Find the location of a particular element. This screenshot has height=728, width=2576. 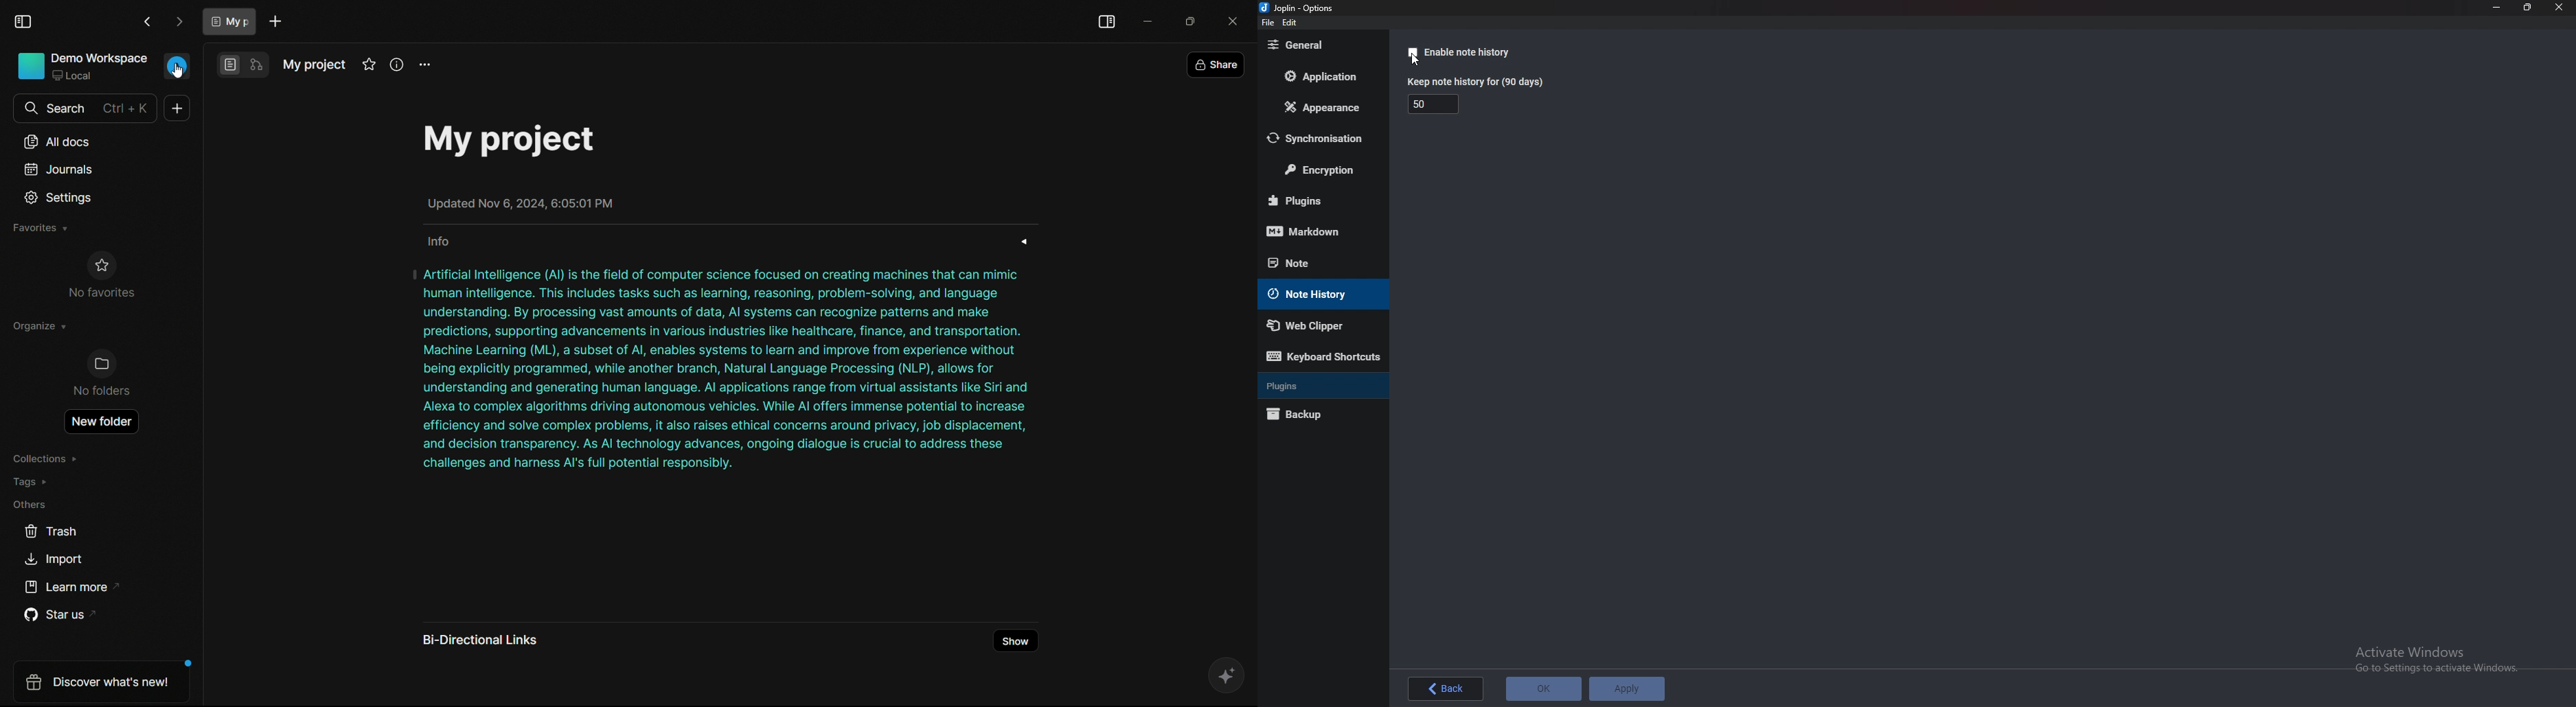

maximize or restore is located at coordinates (1193, 20).